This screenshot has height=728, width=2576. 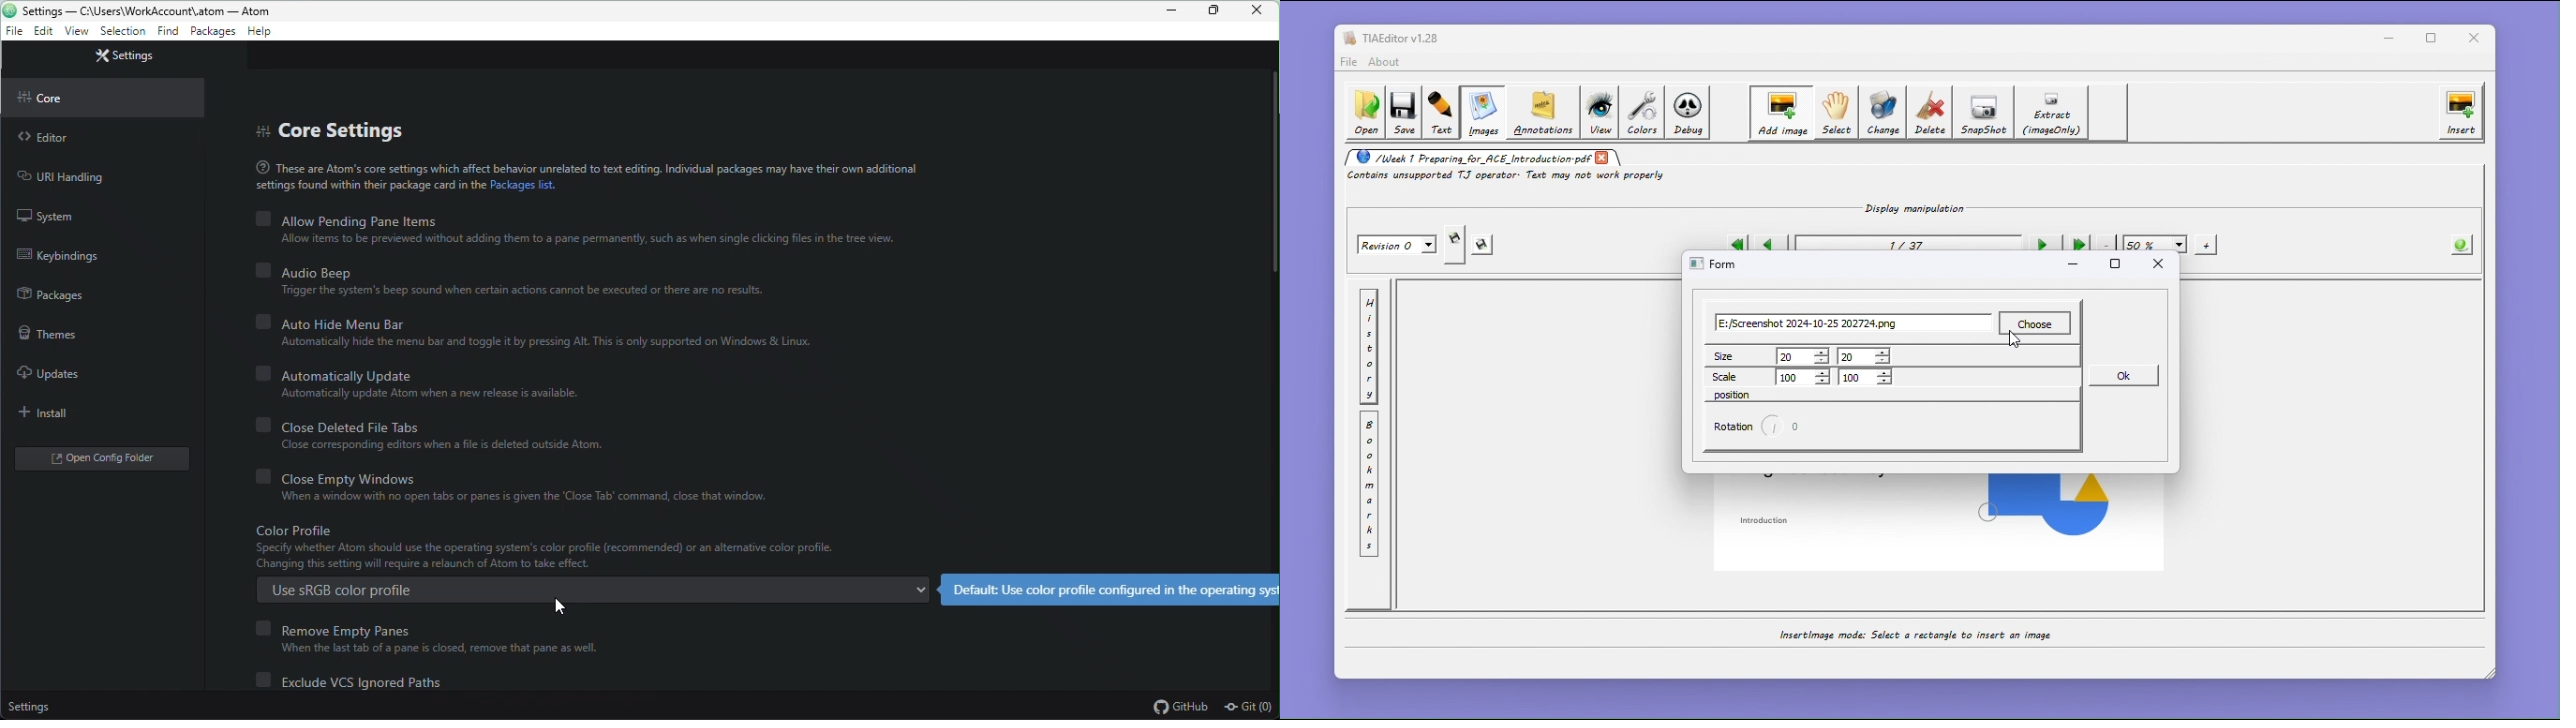 What do you see at coordinates (357, 680) in the screenshot?
I see `Exclude VCS ignored path` at bounding box center [357, 680].